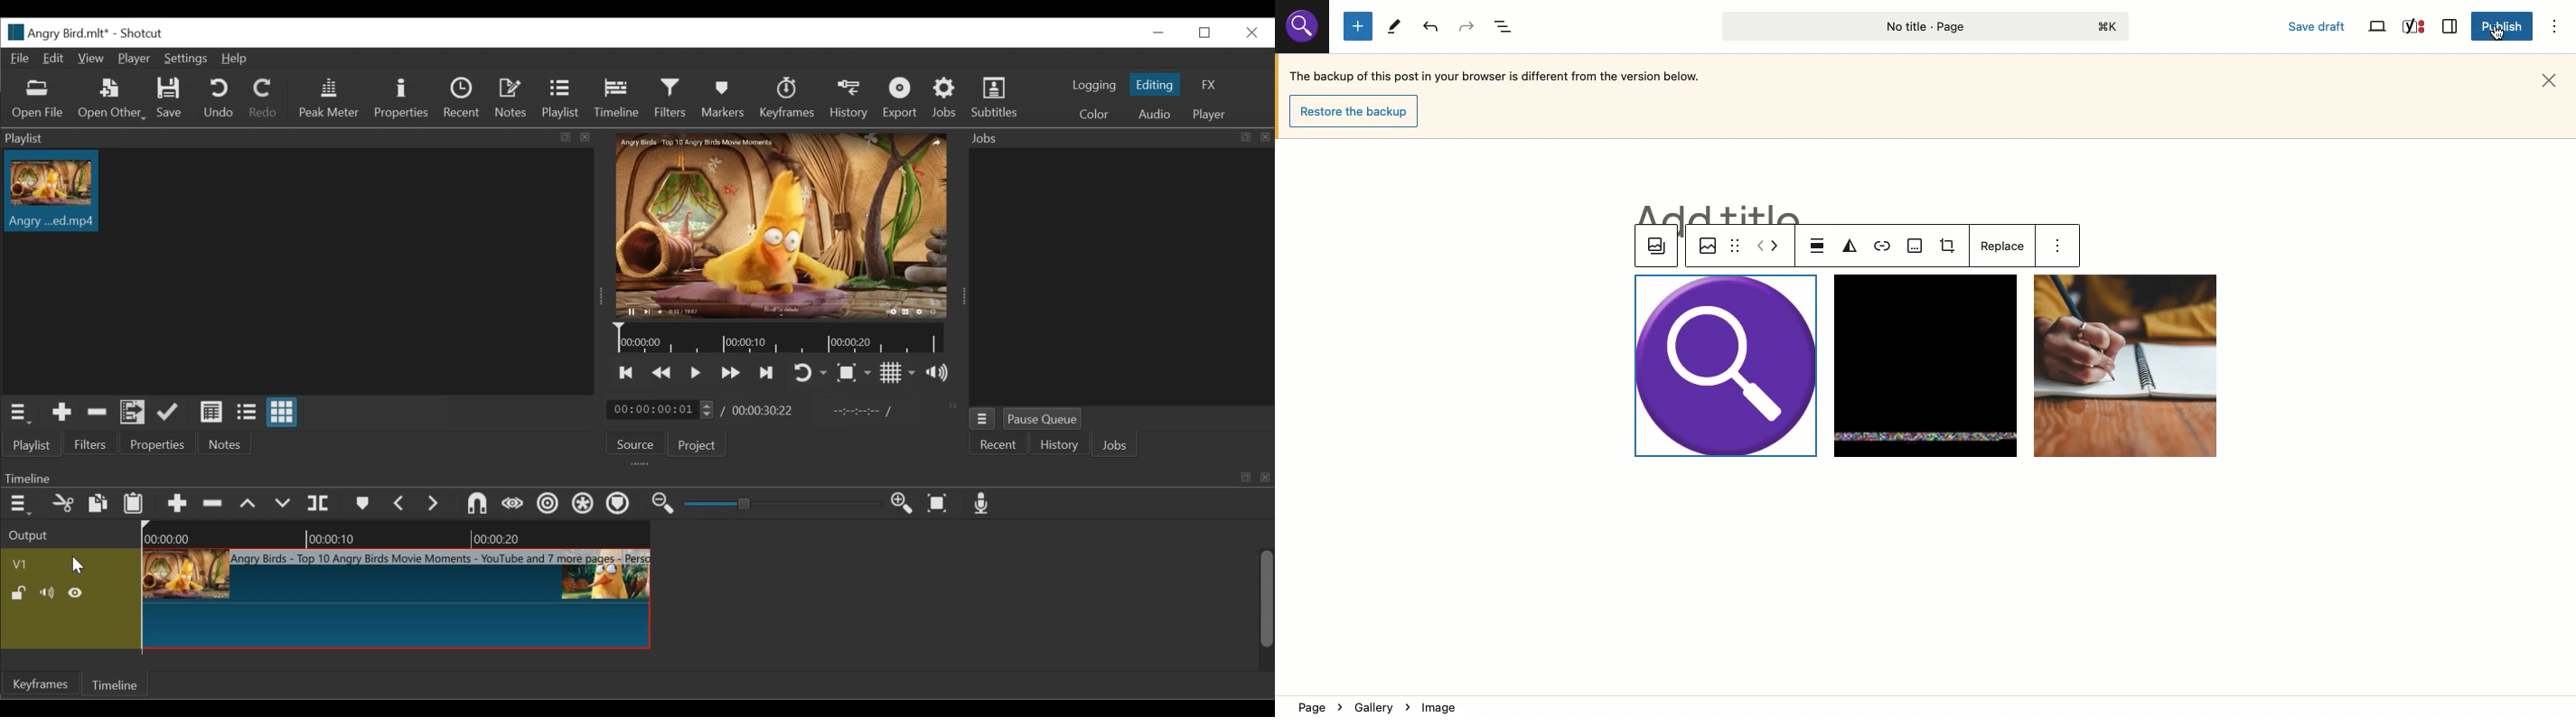 The image size is (2576, 728). What do you see at coordinates (1704, 245) in the screenshot?
I see `Image` at bounding box center [1704, 245].